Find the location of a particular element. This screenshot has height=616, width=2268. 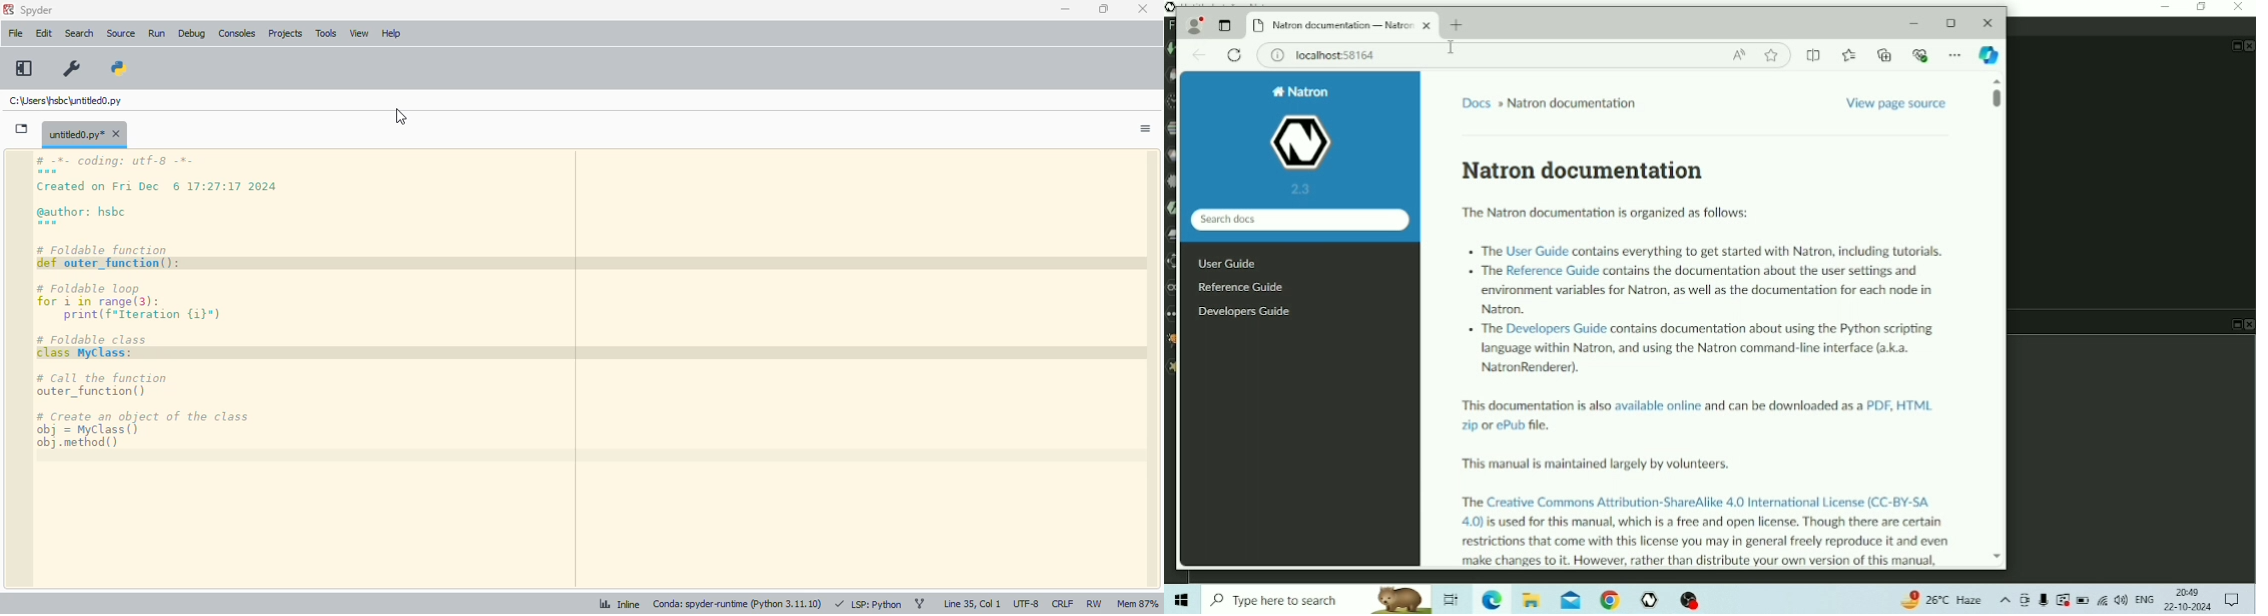

conda: spyder-runtime (python 3. 11. 10) is located at coordinates (738, 603).